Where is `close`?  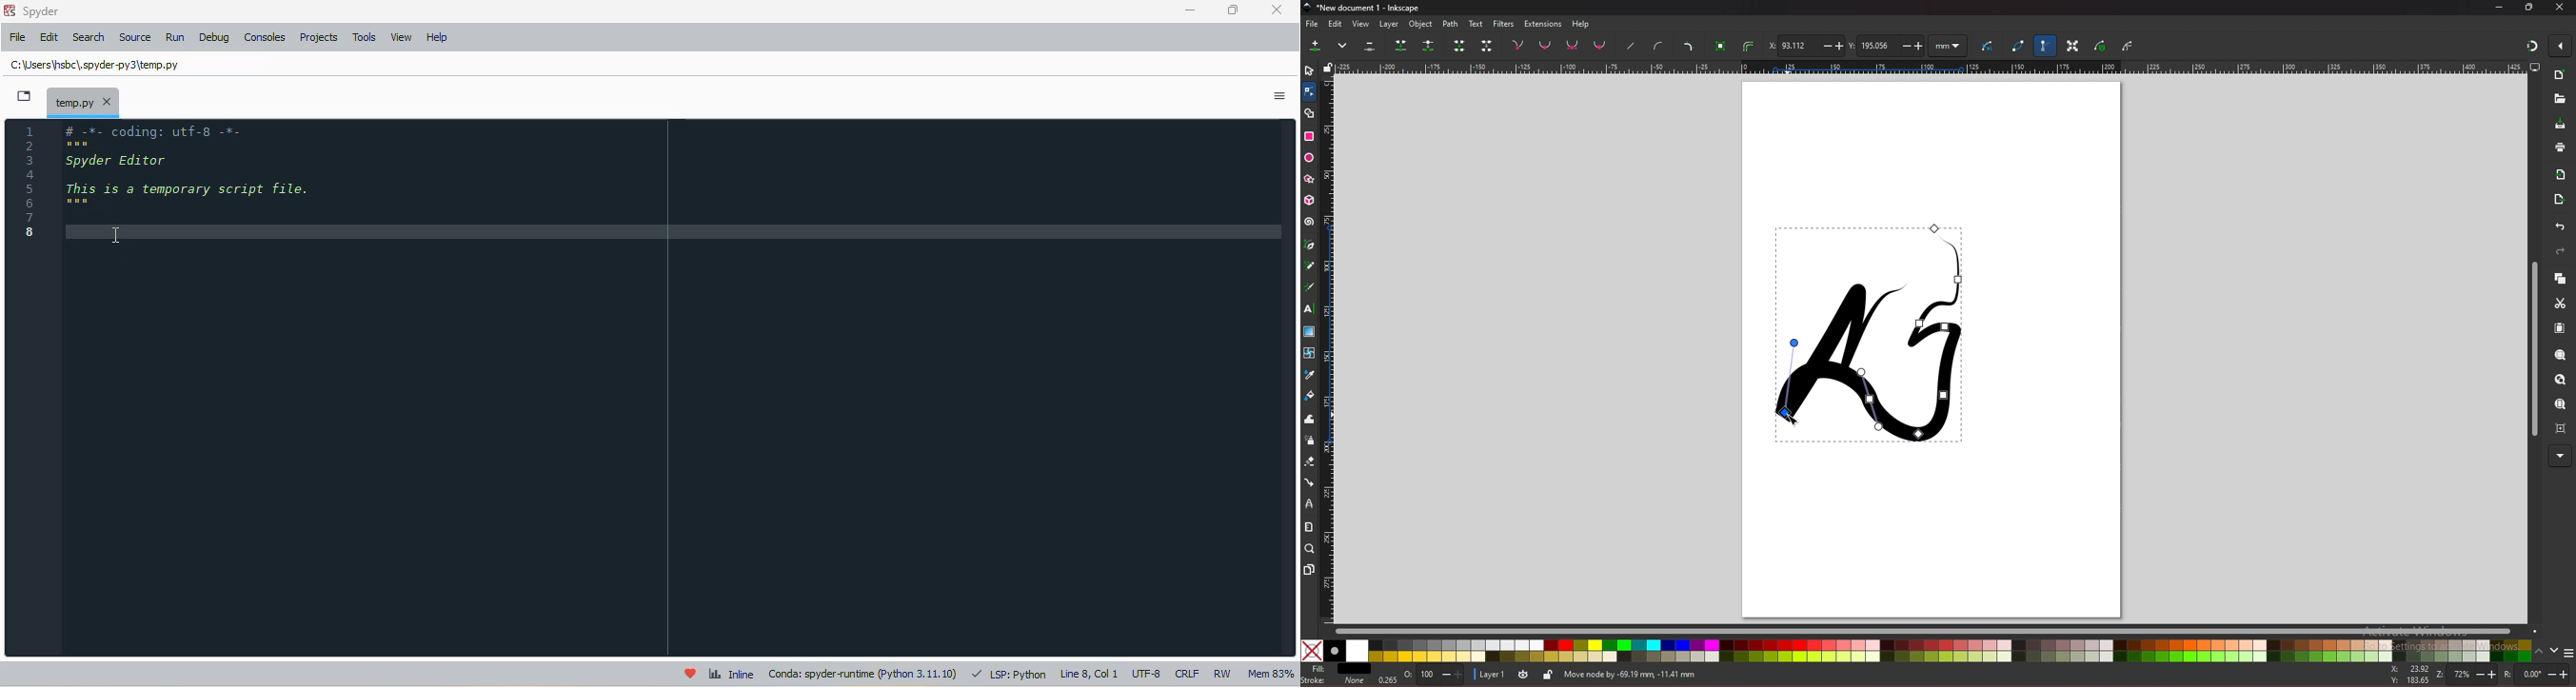
close is located at coordinates (1278, 10).